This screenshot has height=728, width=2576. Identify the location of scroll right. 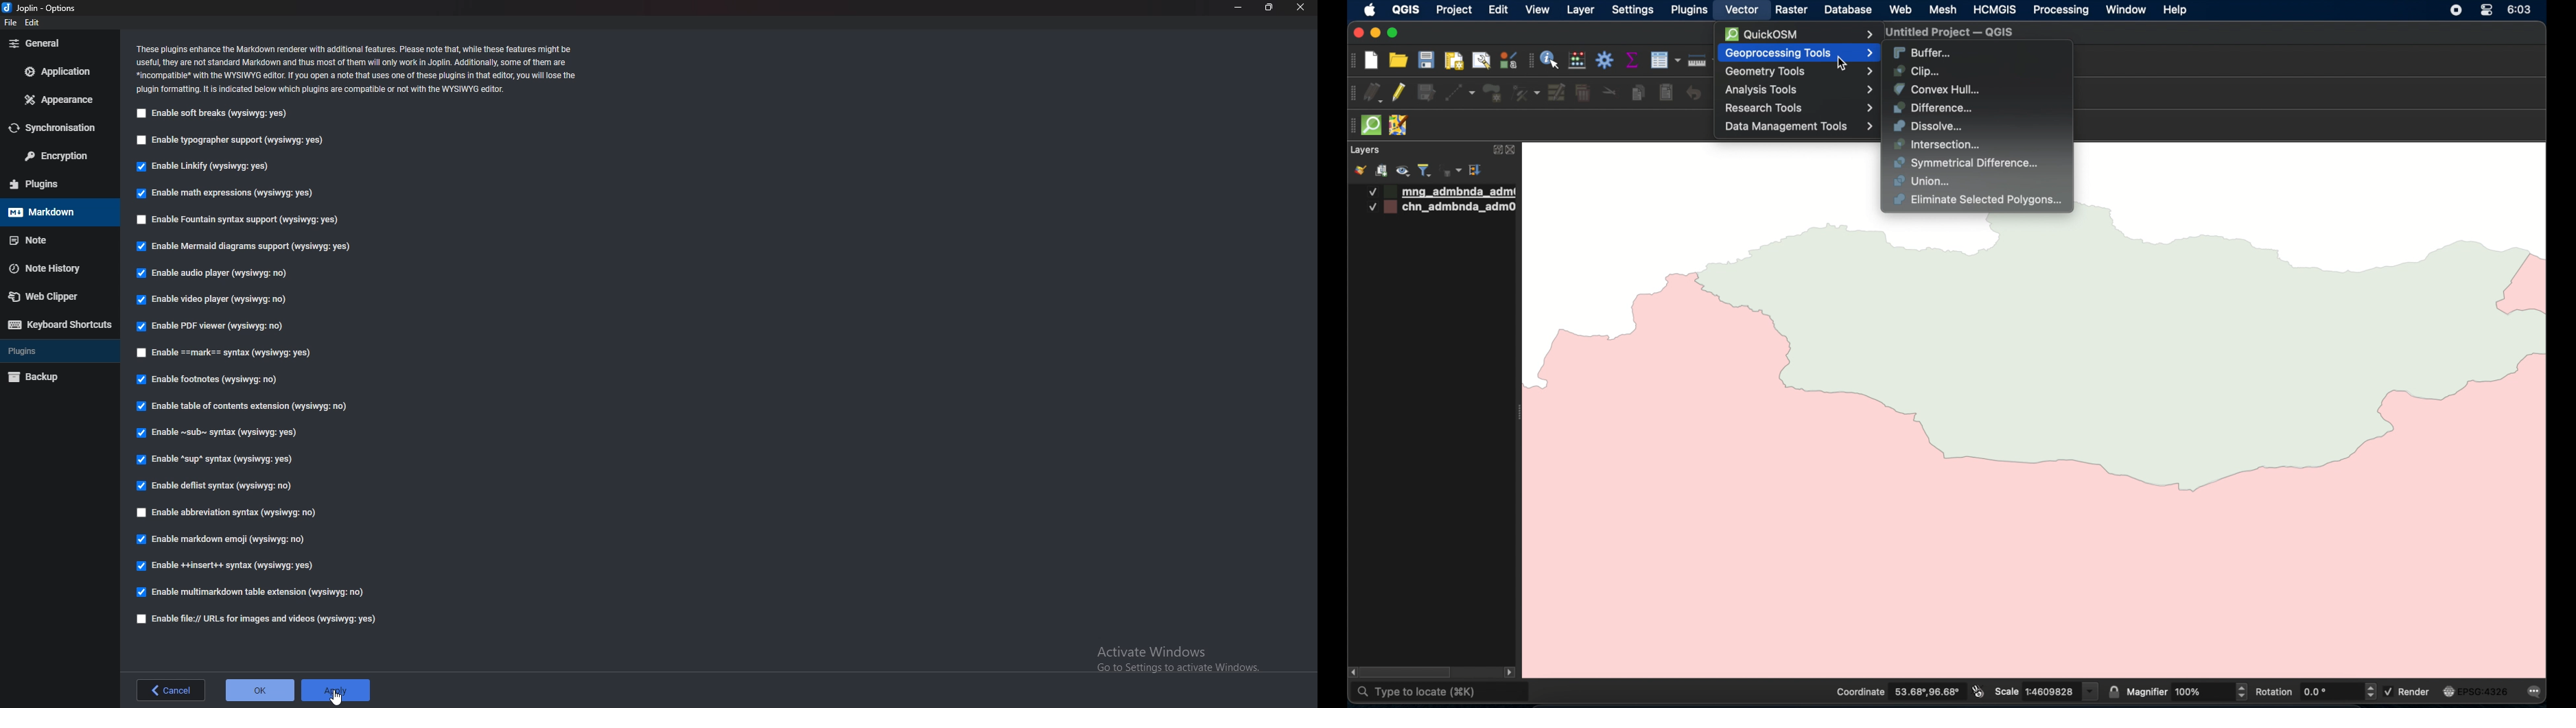
(1510, 674).